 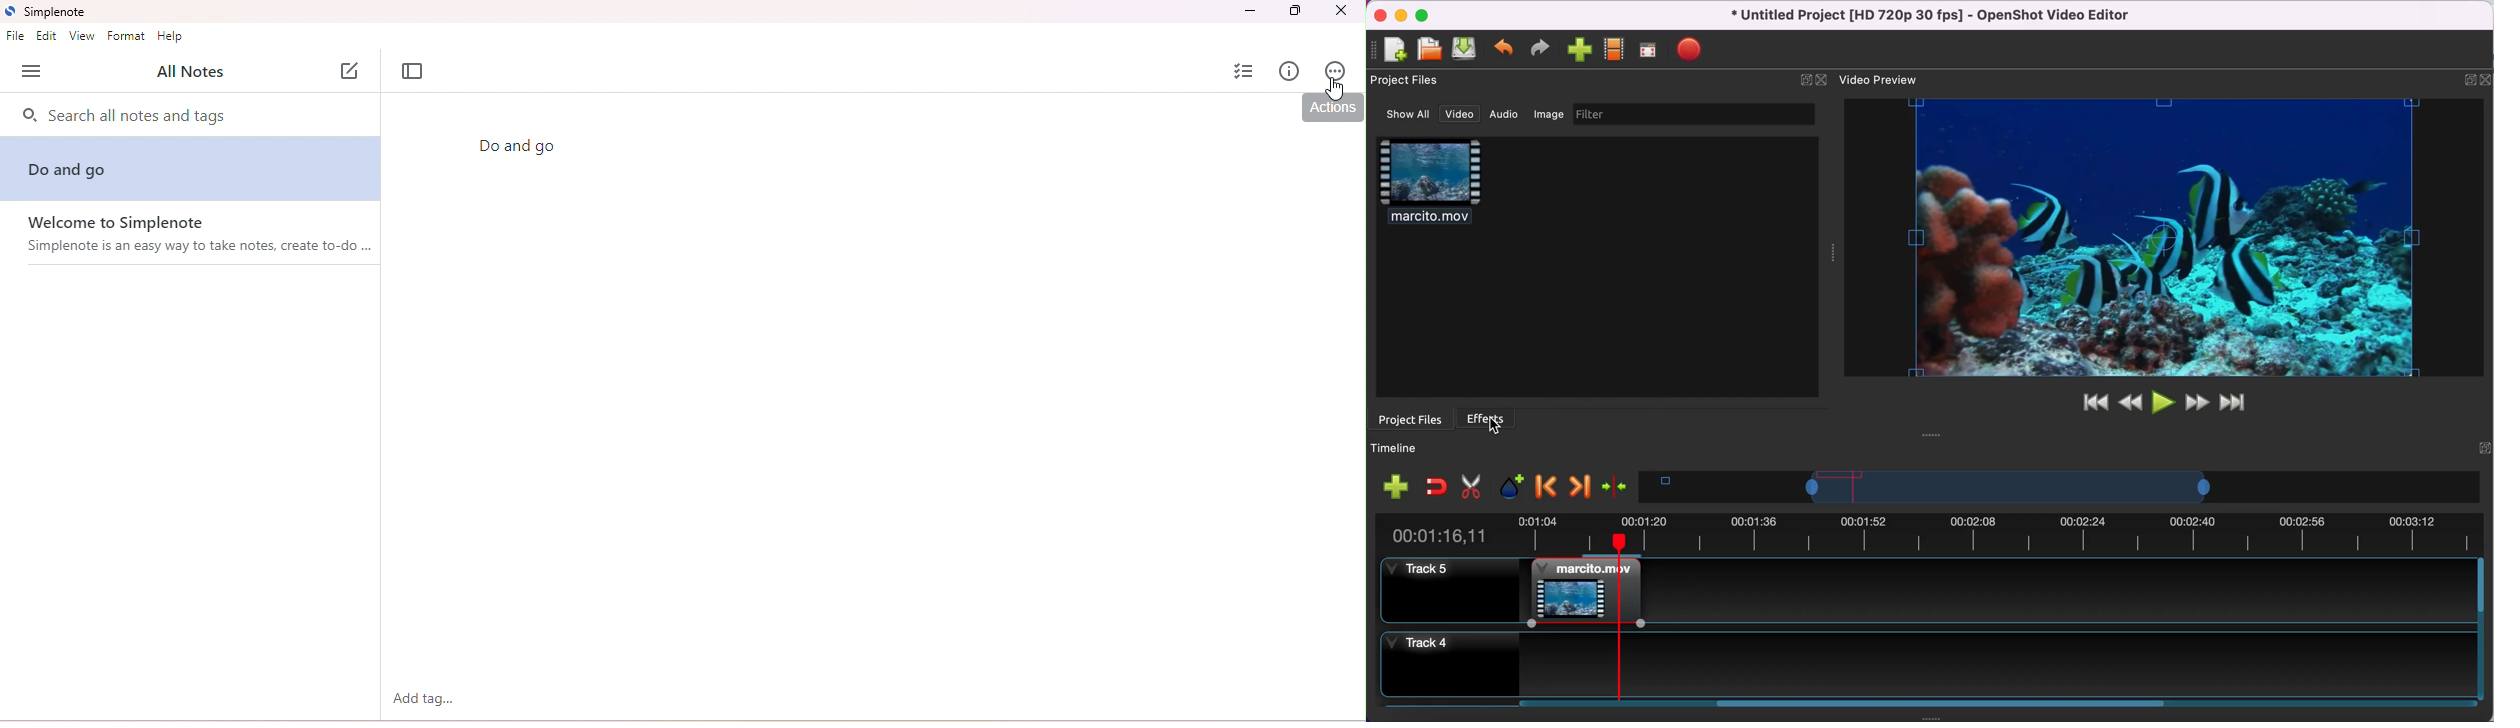 I want to click on insert checklist, so click(x=1245, y=71).